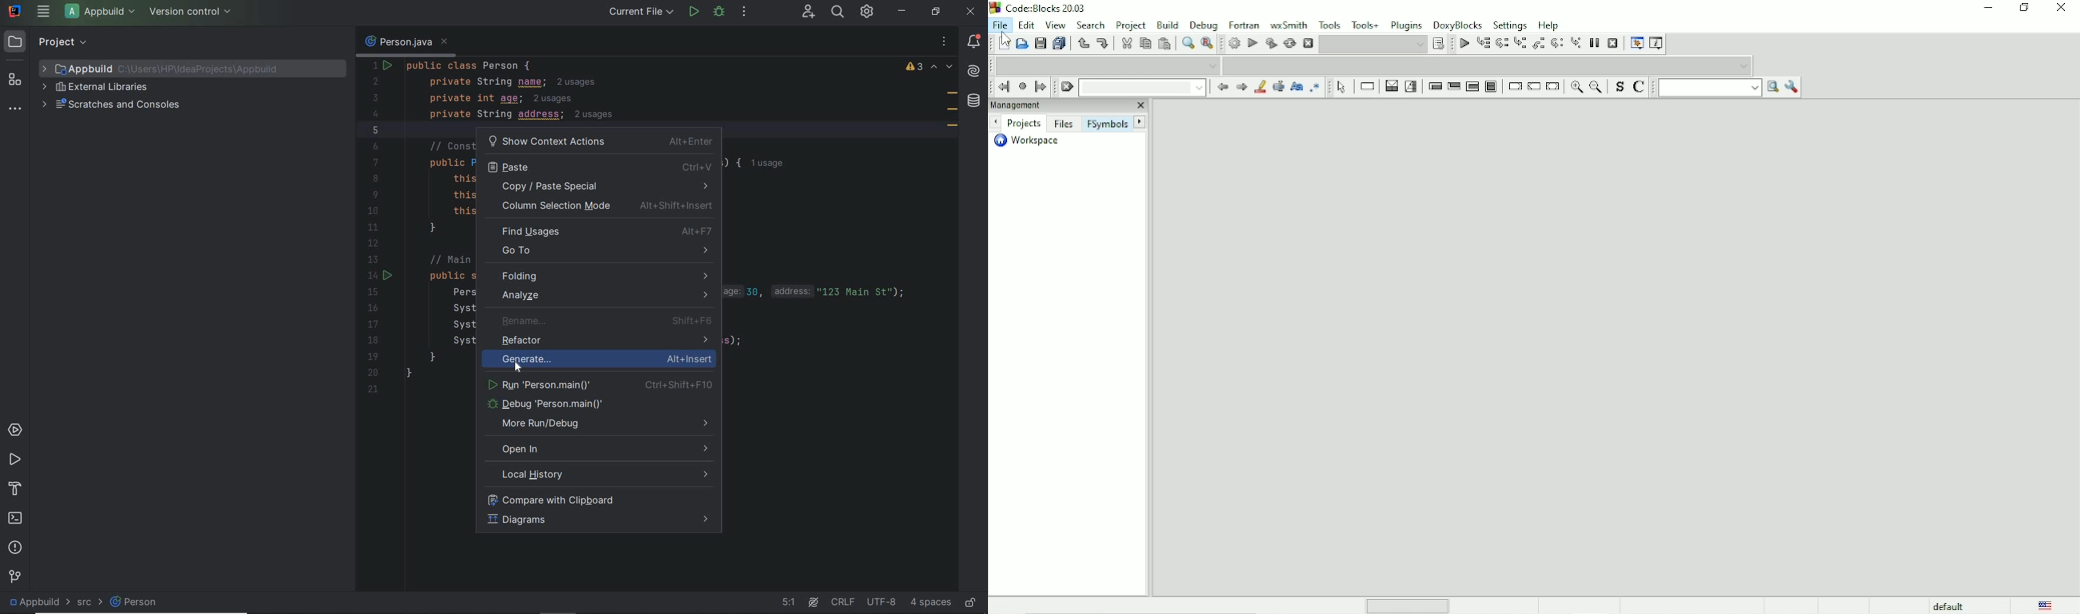 The image size is (2100, 616). I want to click on make file ready only, so click(973, 604).